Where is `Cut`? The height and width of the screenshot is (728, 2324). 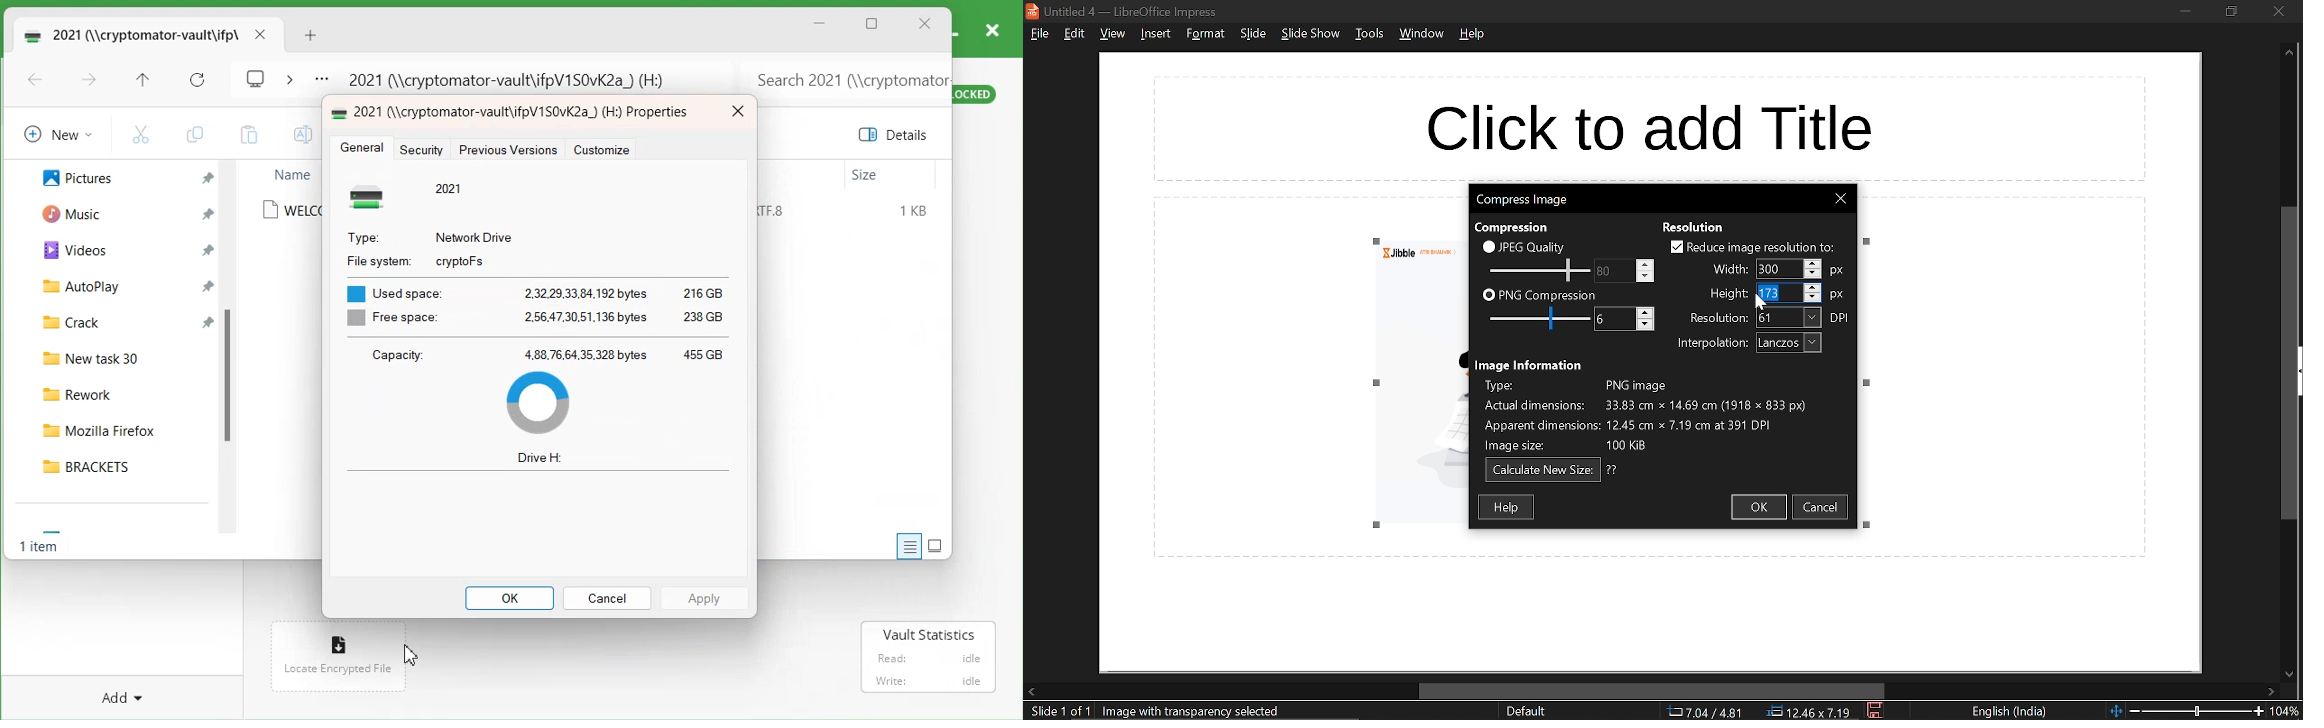
Cut is located at coordinates (141, 134).